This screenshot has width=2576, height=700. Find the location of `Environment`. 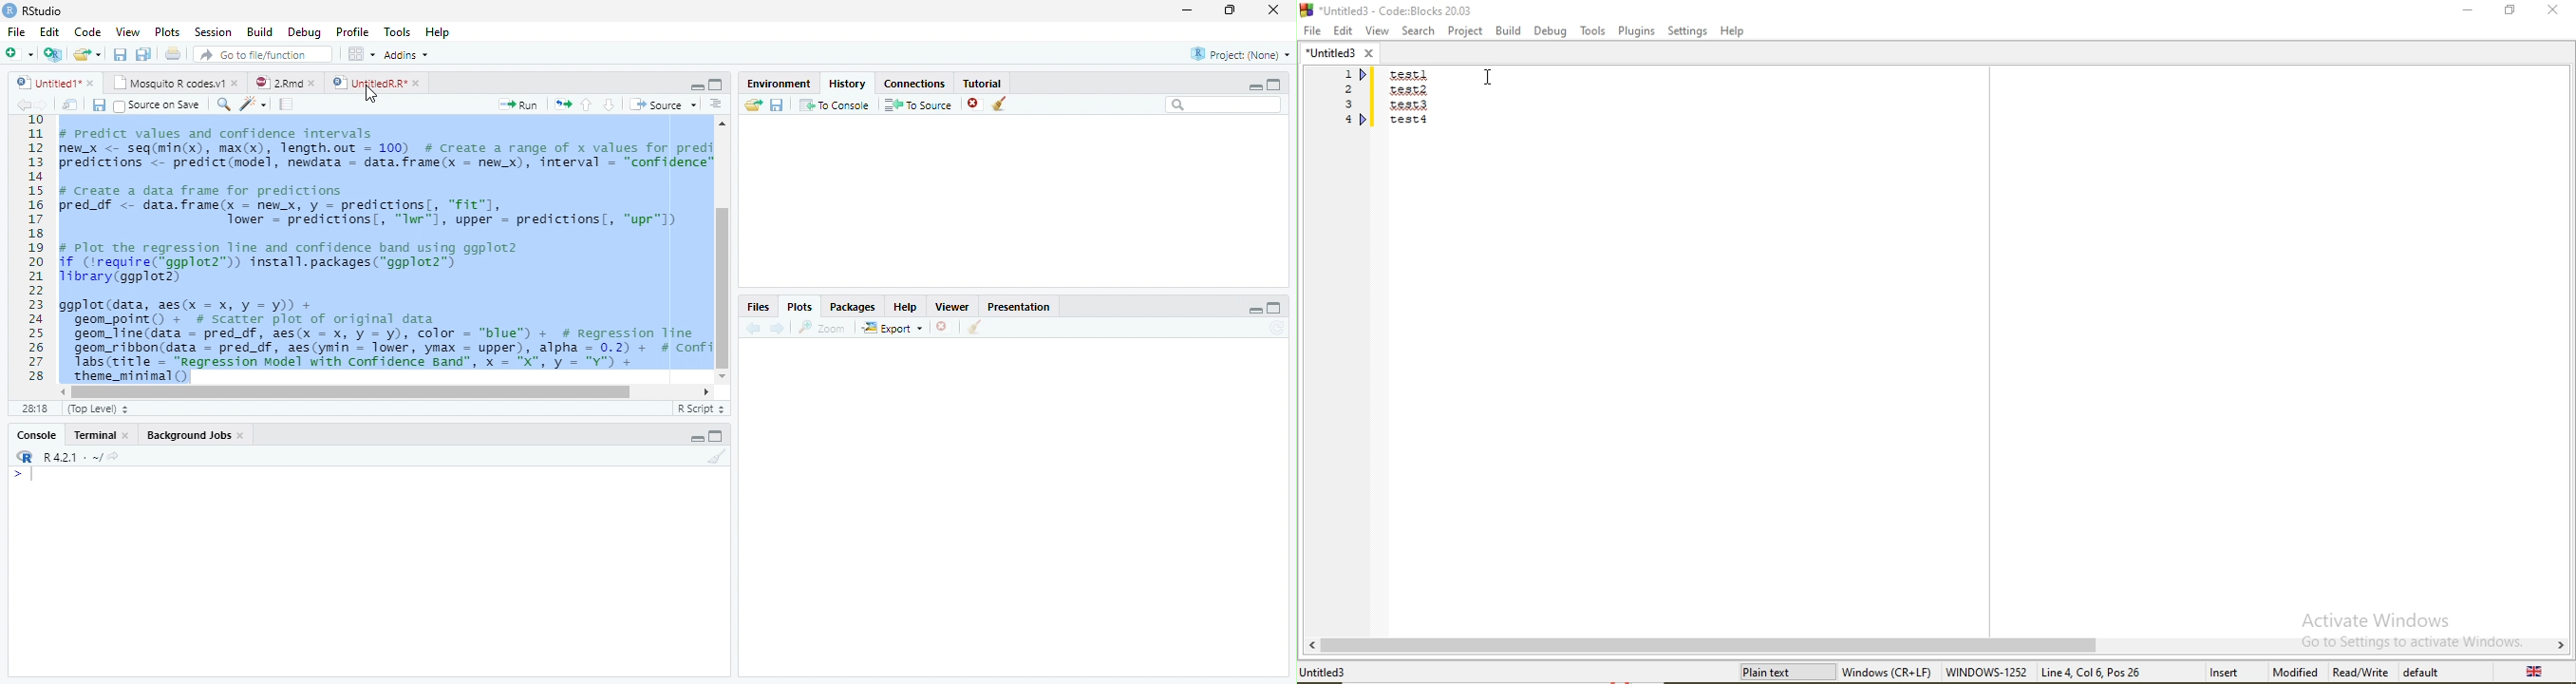

Environment is located at coordinates (779, 84).